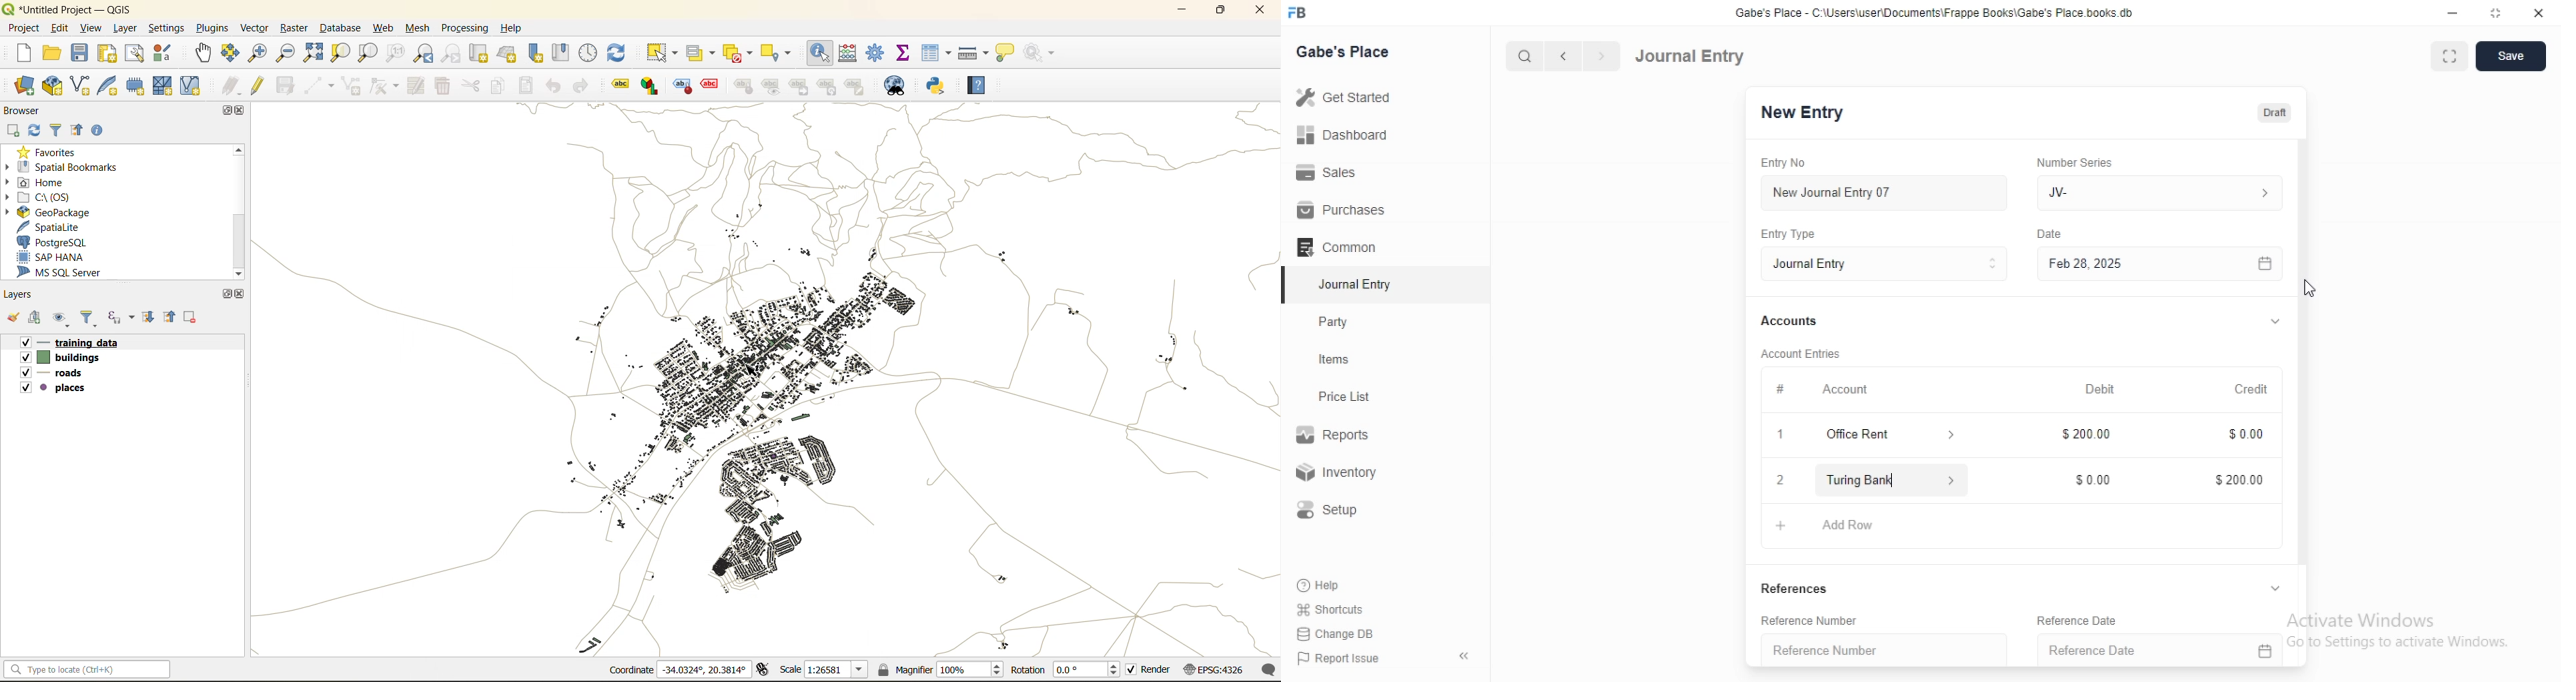 Image resolution: width=2576 pixels, height=700 pixels. I want to click on New Entry, so click(1802, 113).